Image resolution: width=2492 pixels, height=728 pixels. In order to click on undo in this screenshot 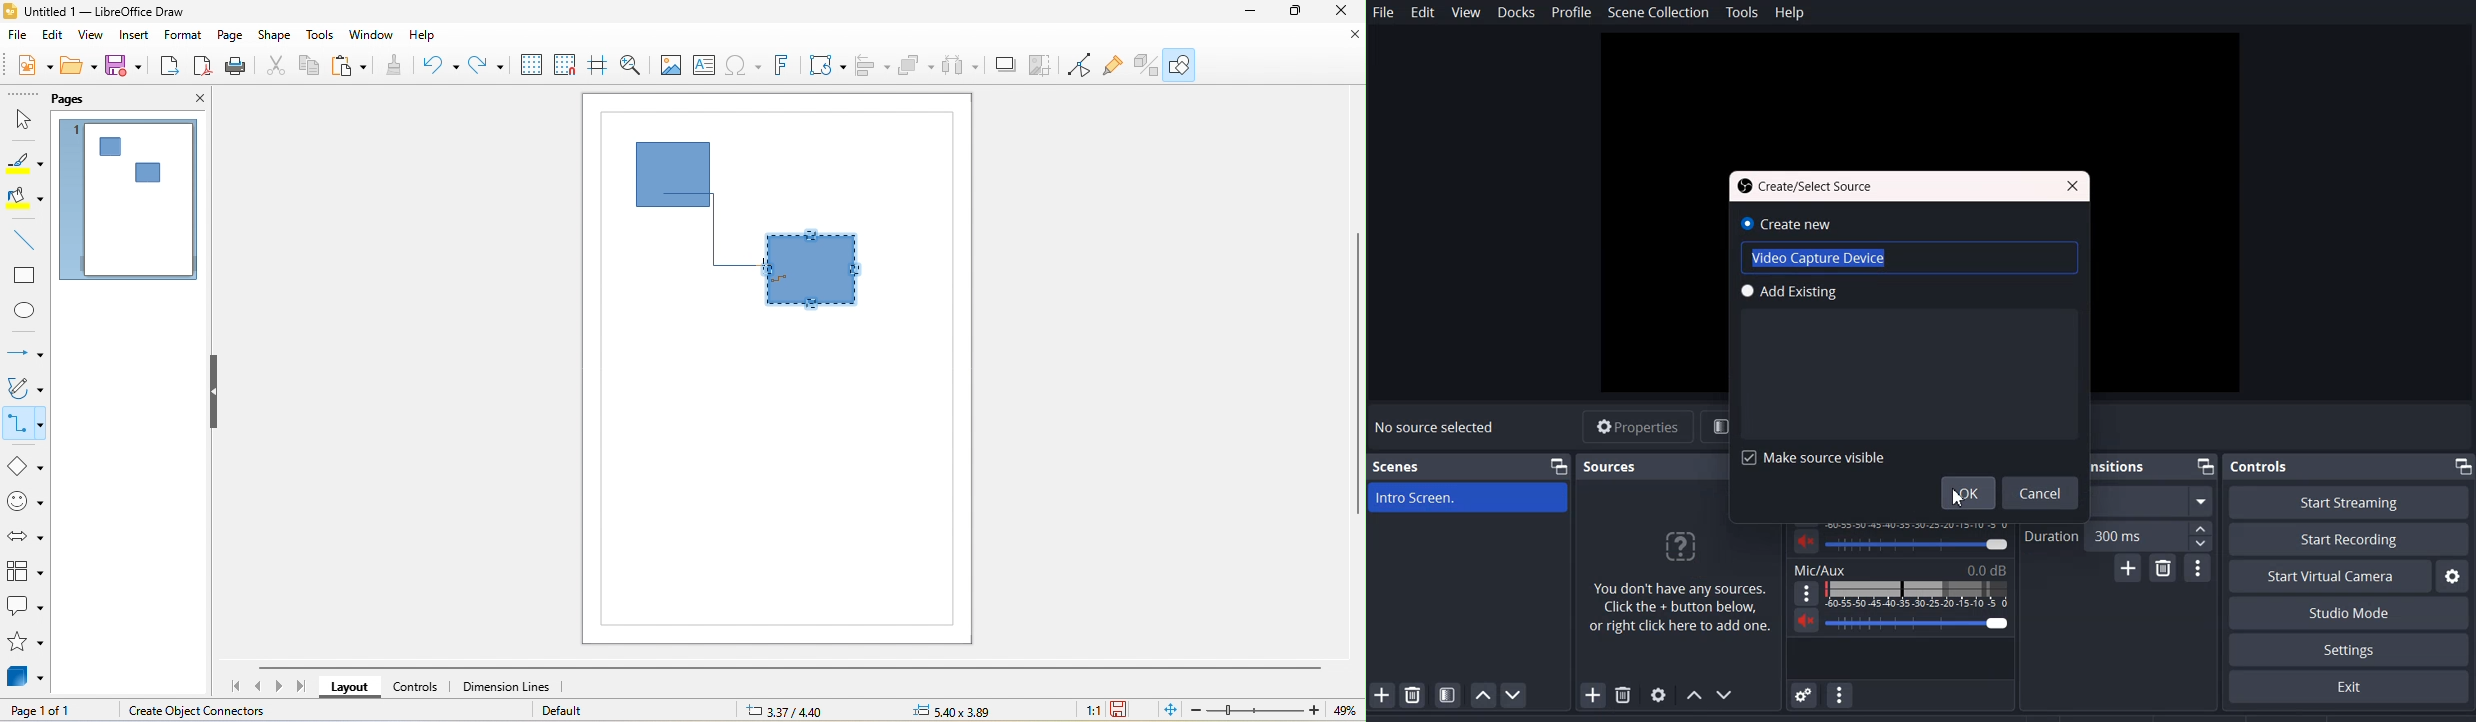, I will do `click(443, 67)`.